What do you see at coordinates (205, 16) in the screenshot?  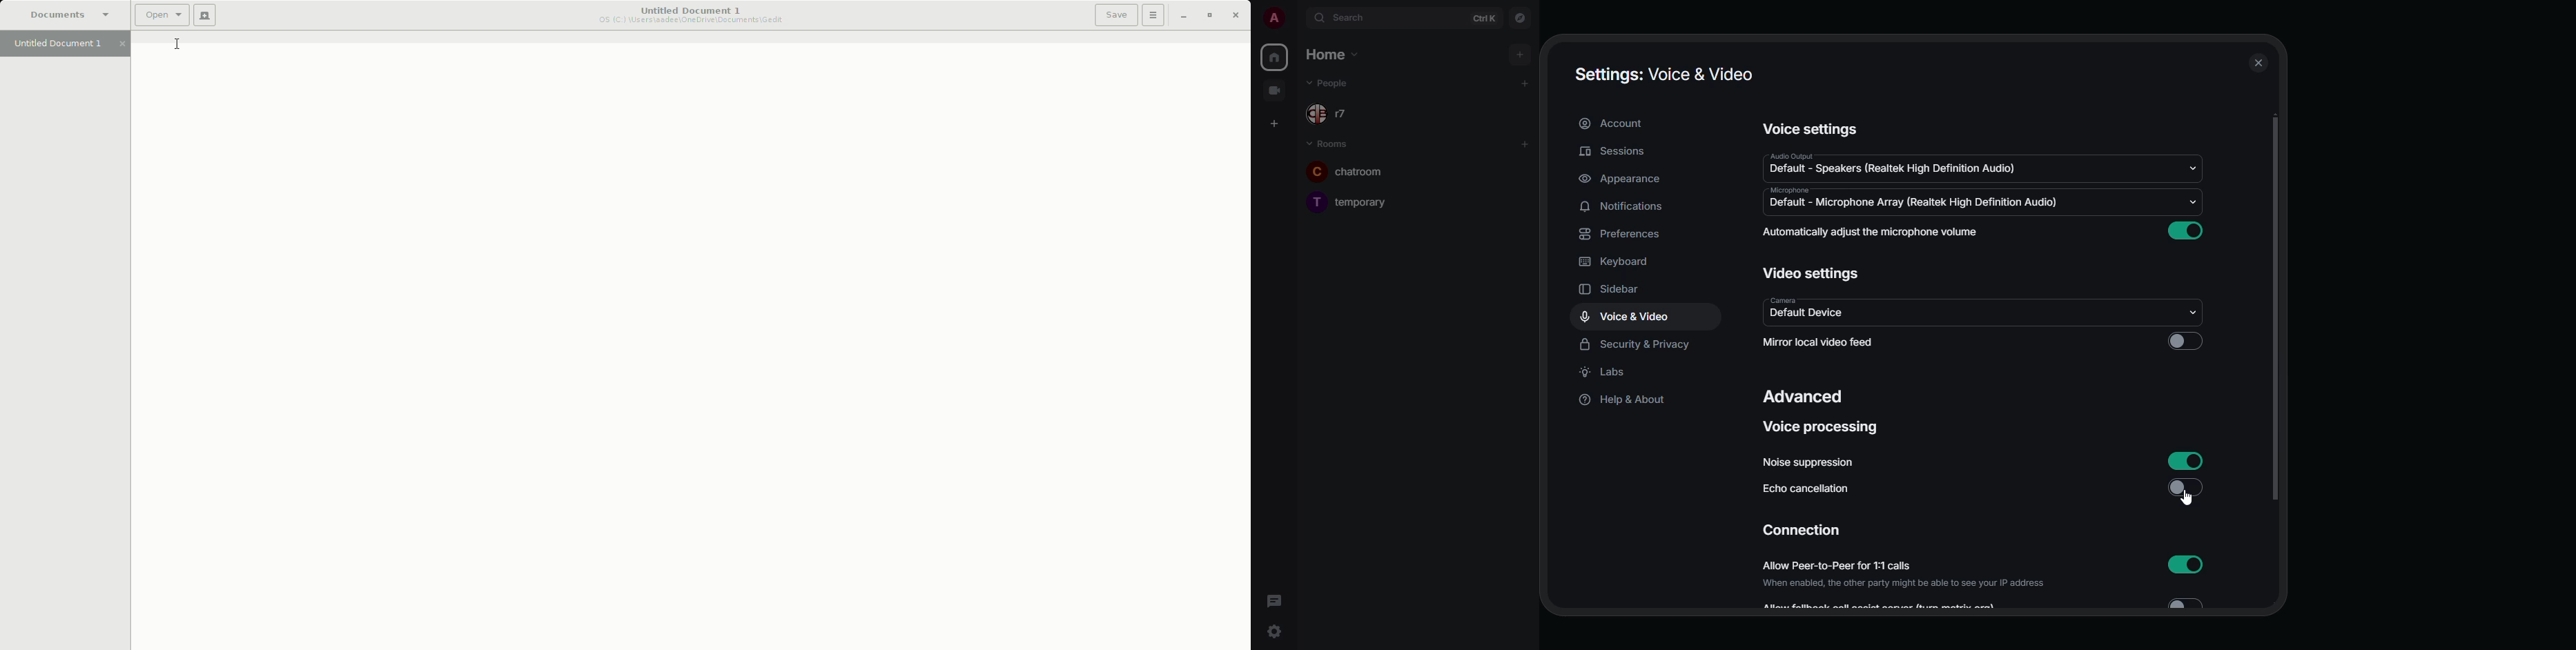 I see `New` at bounding box center [205, 16].